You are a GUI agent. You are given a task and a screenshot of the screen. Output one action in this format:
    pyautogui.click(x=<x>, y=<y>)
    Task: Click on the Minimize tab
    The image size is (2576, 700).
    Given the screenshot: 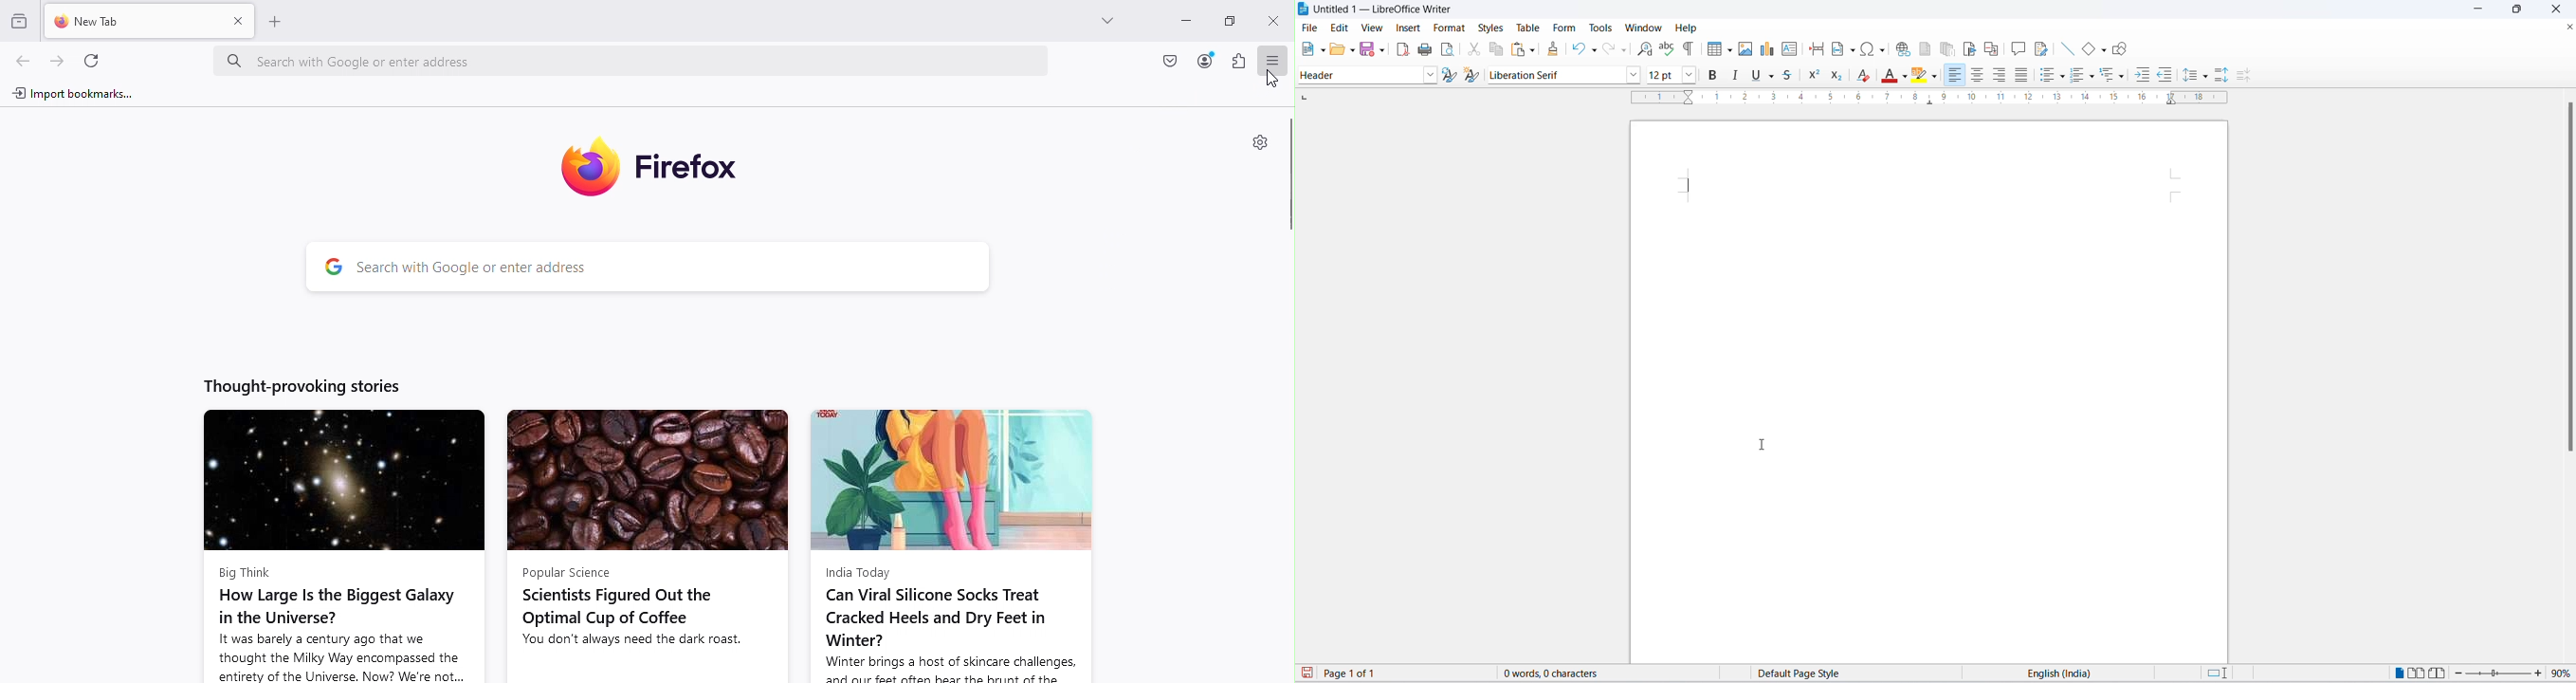 What is the action you would take?
    pyautogui.click(x=1185, y=23)
    